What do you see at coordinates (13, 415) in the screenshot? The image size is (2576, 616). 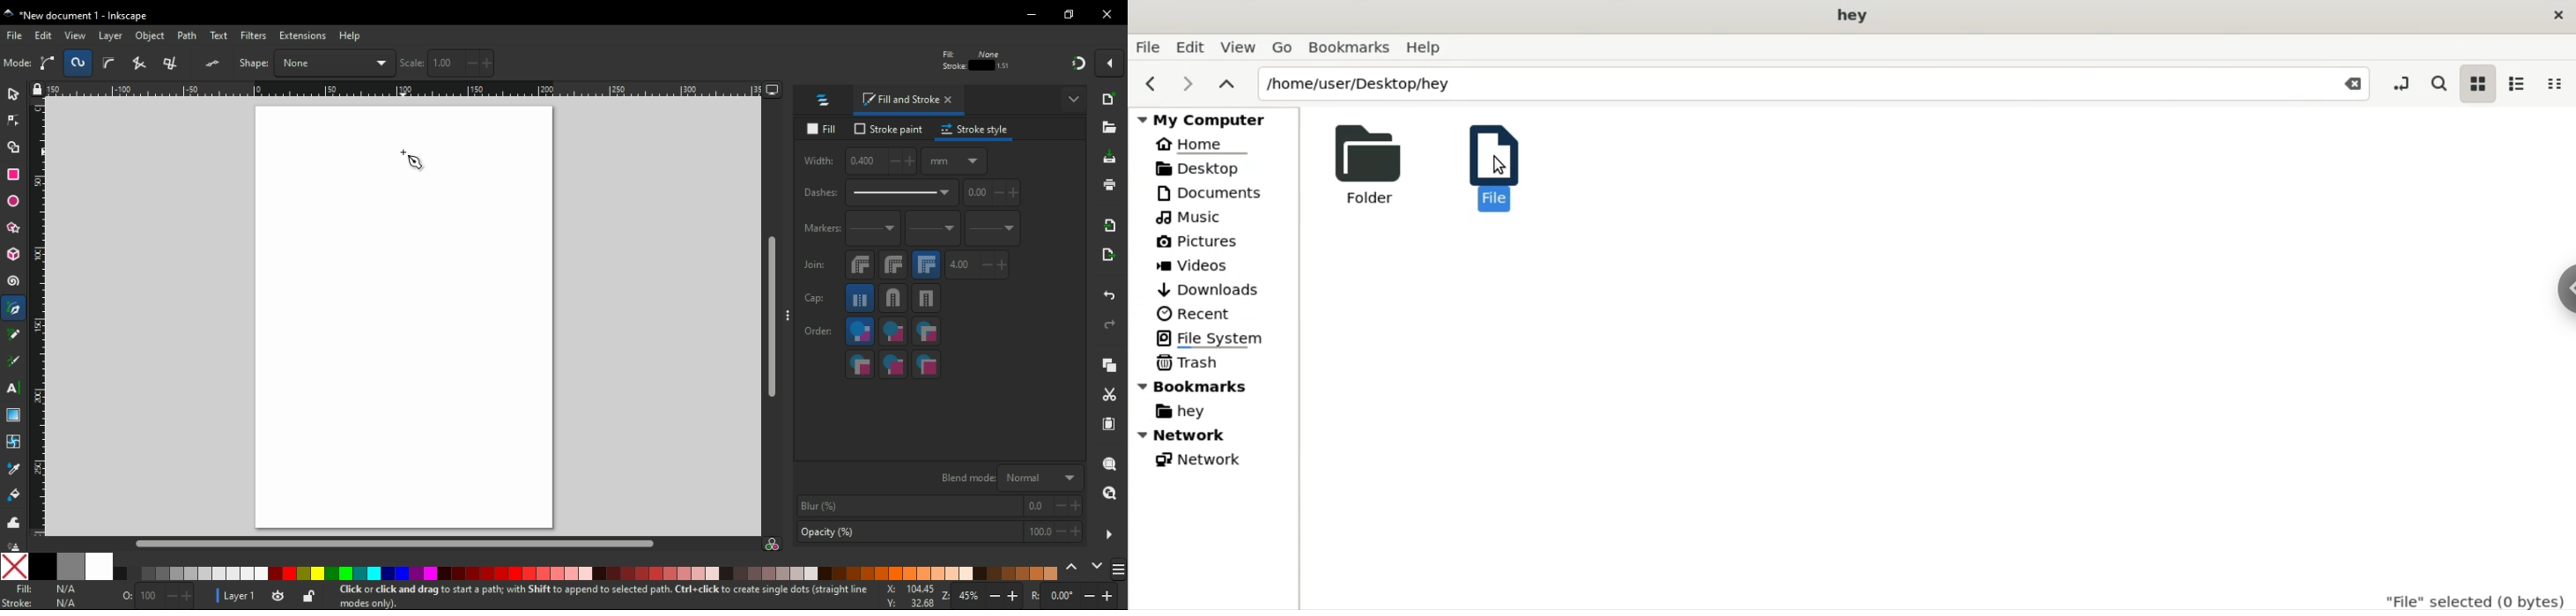 I see `gradient` at bounding box center [13, 415].